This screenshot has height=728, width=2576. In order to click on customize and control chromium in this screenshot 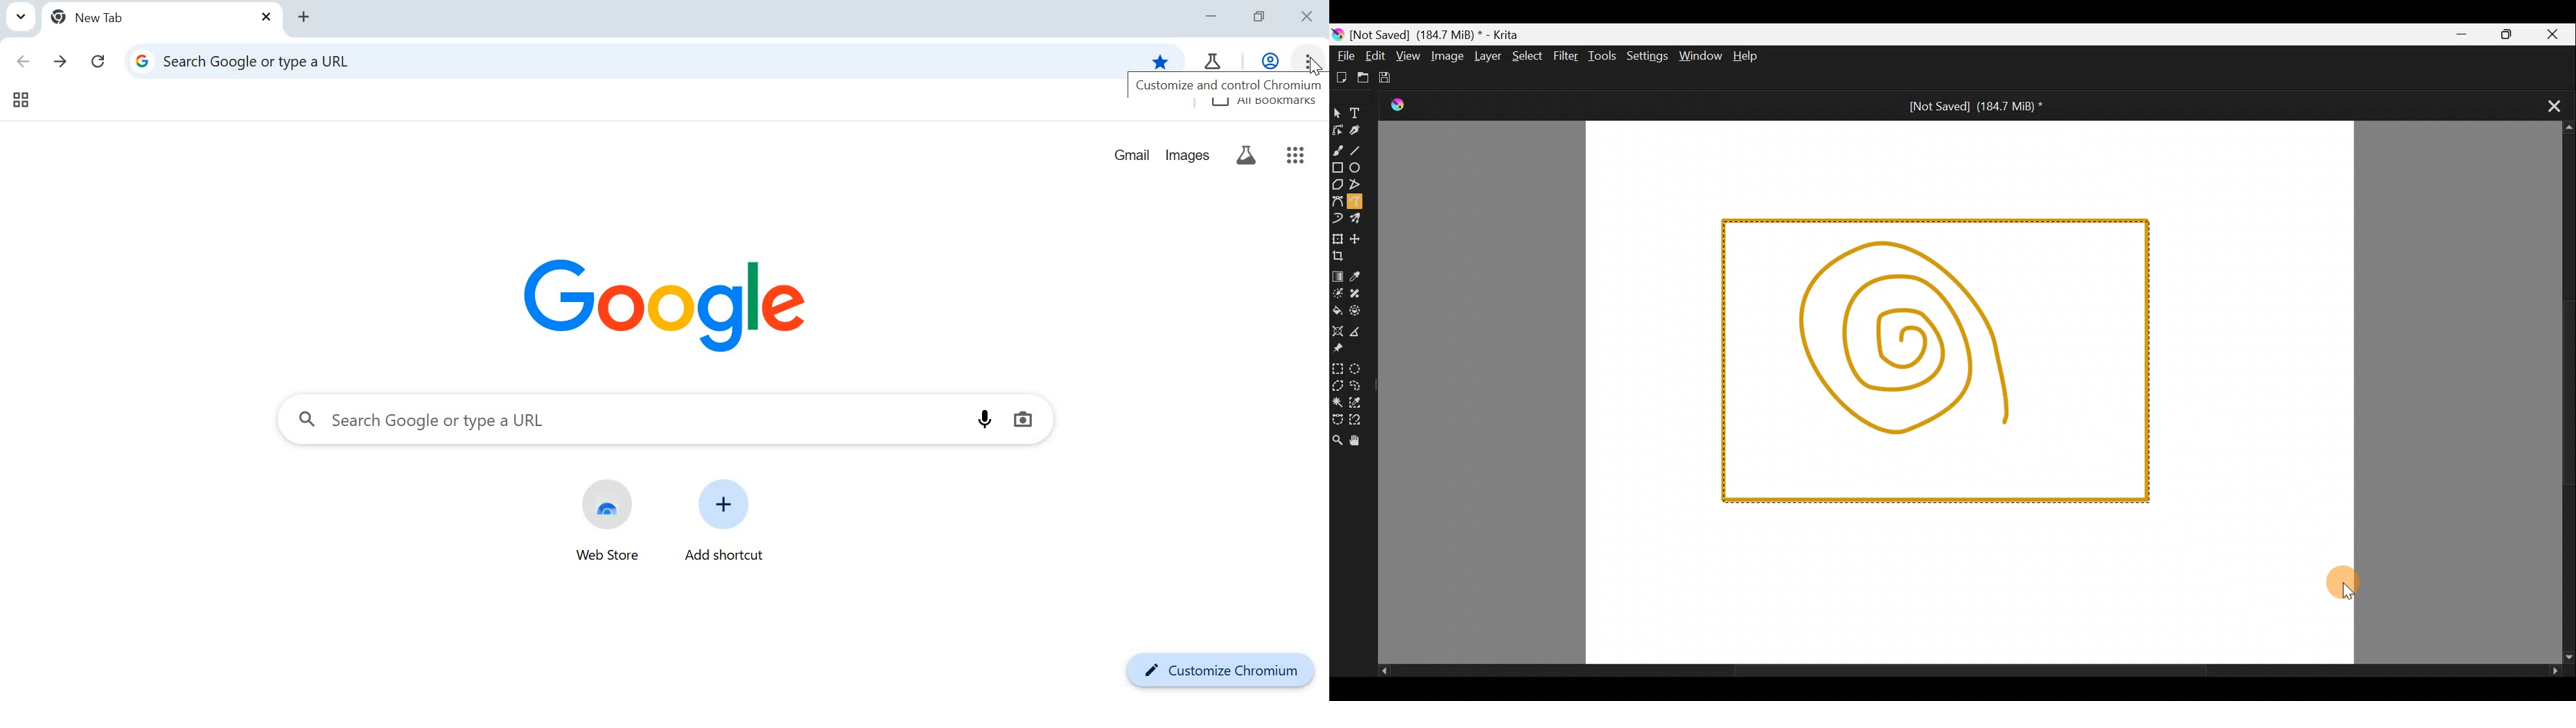, I will do `click(1310, 61)`.